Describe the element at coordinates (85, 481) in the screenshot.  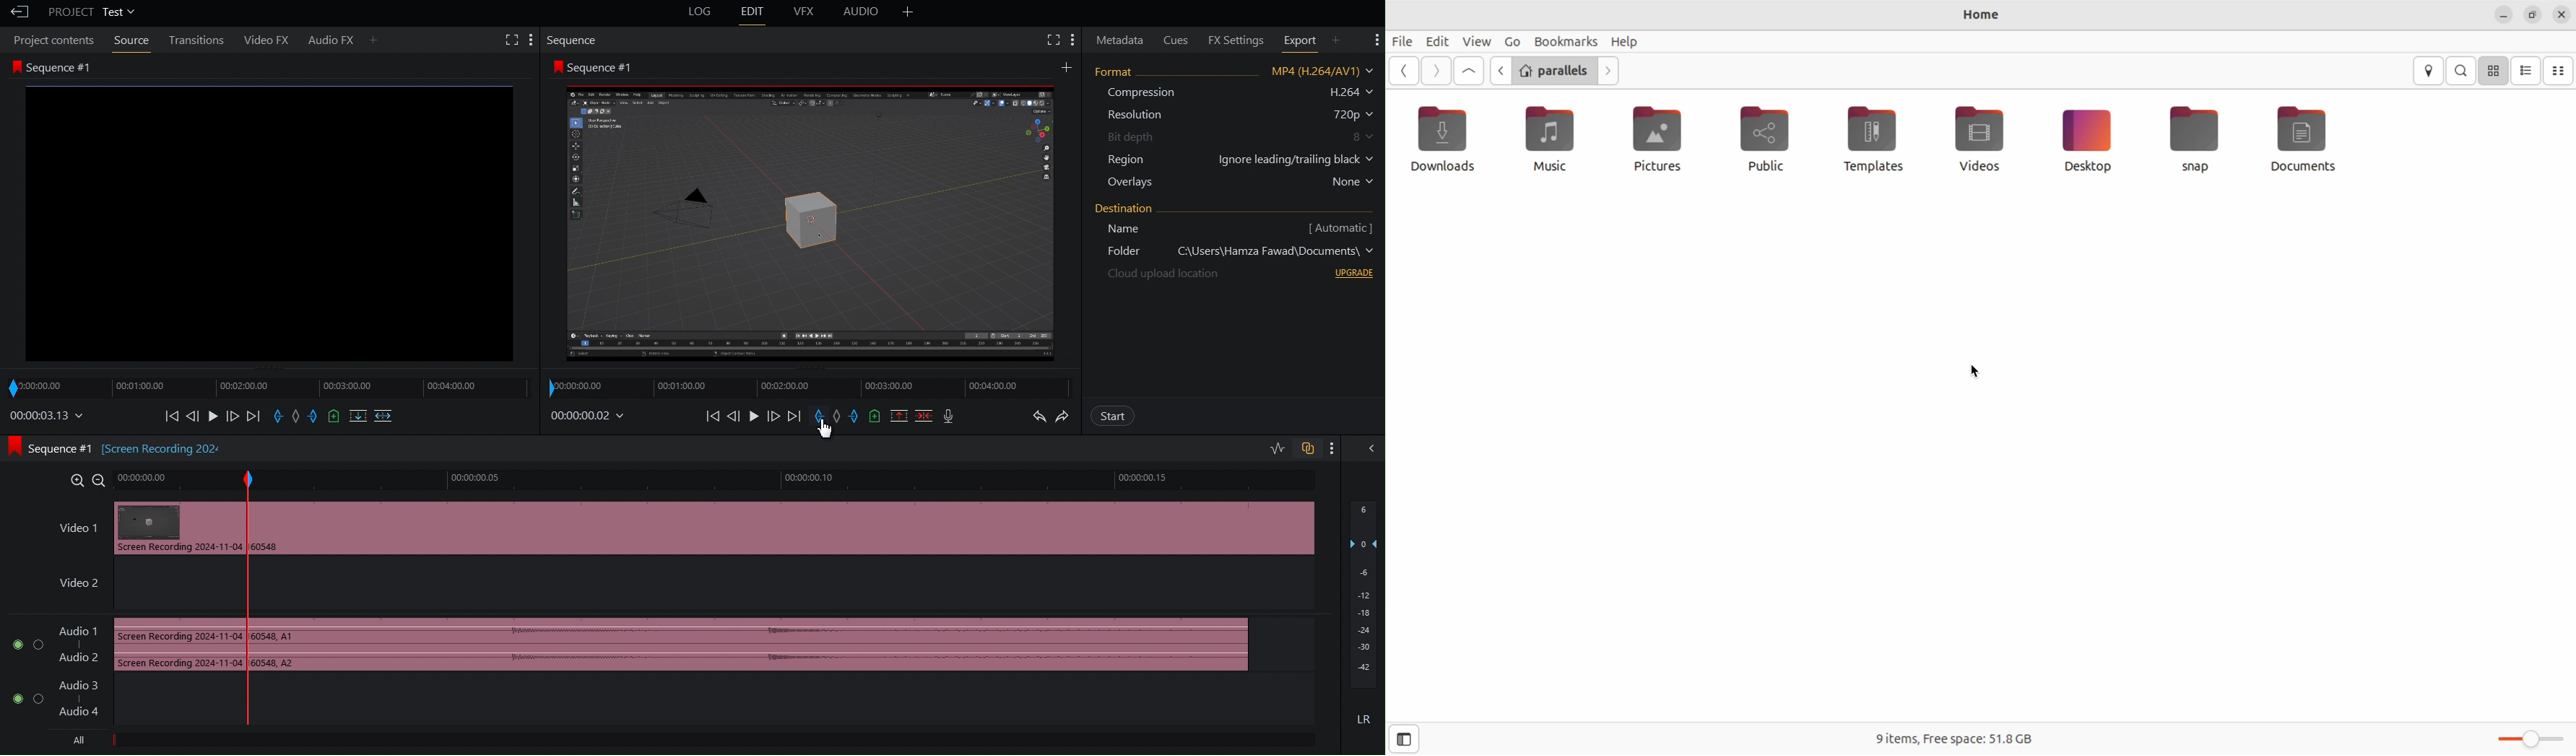
I see `Zoom` at that location.